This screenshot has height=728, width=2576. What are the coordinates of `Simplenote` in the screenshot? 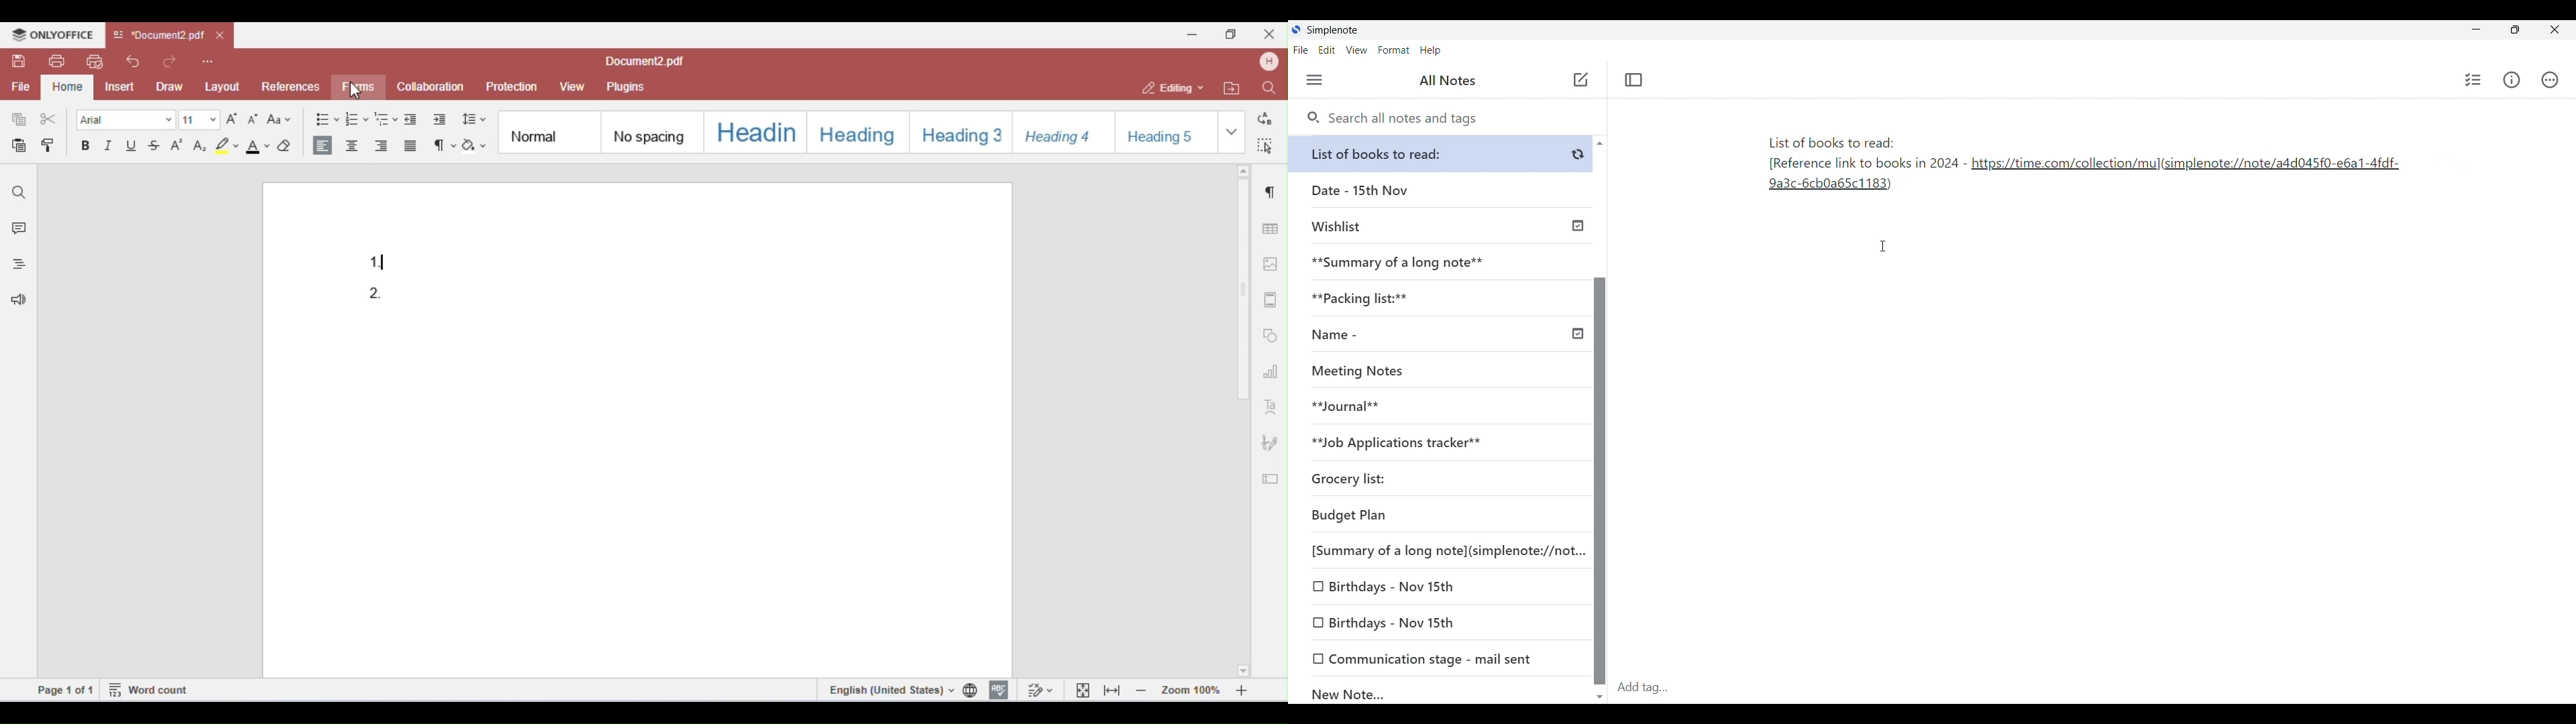 It's located at (1331, 30).